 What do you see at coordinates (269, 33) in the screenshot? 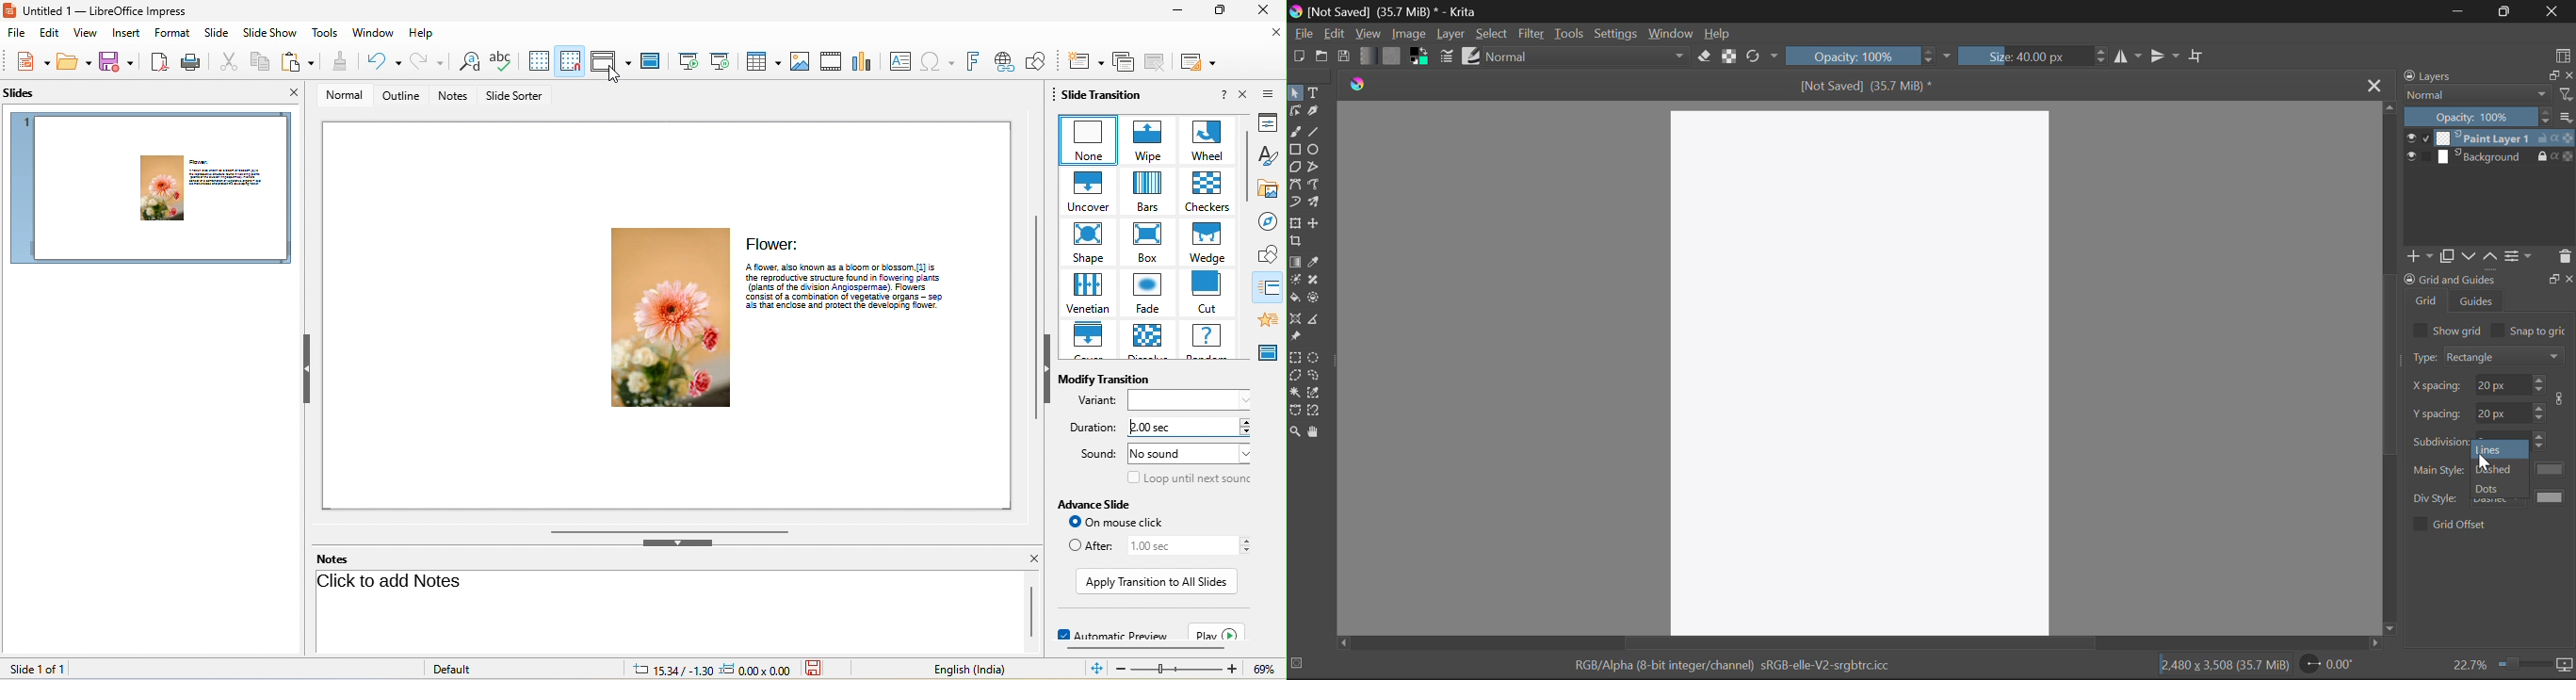
I see `slideshow` at bounding box center [269, 33].